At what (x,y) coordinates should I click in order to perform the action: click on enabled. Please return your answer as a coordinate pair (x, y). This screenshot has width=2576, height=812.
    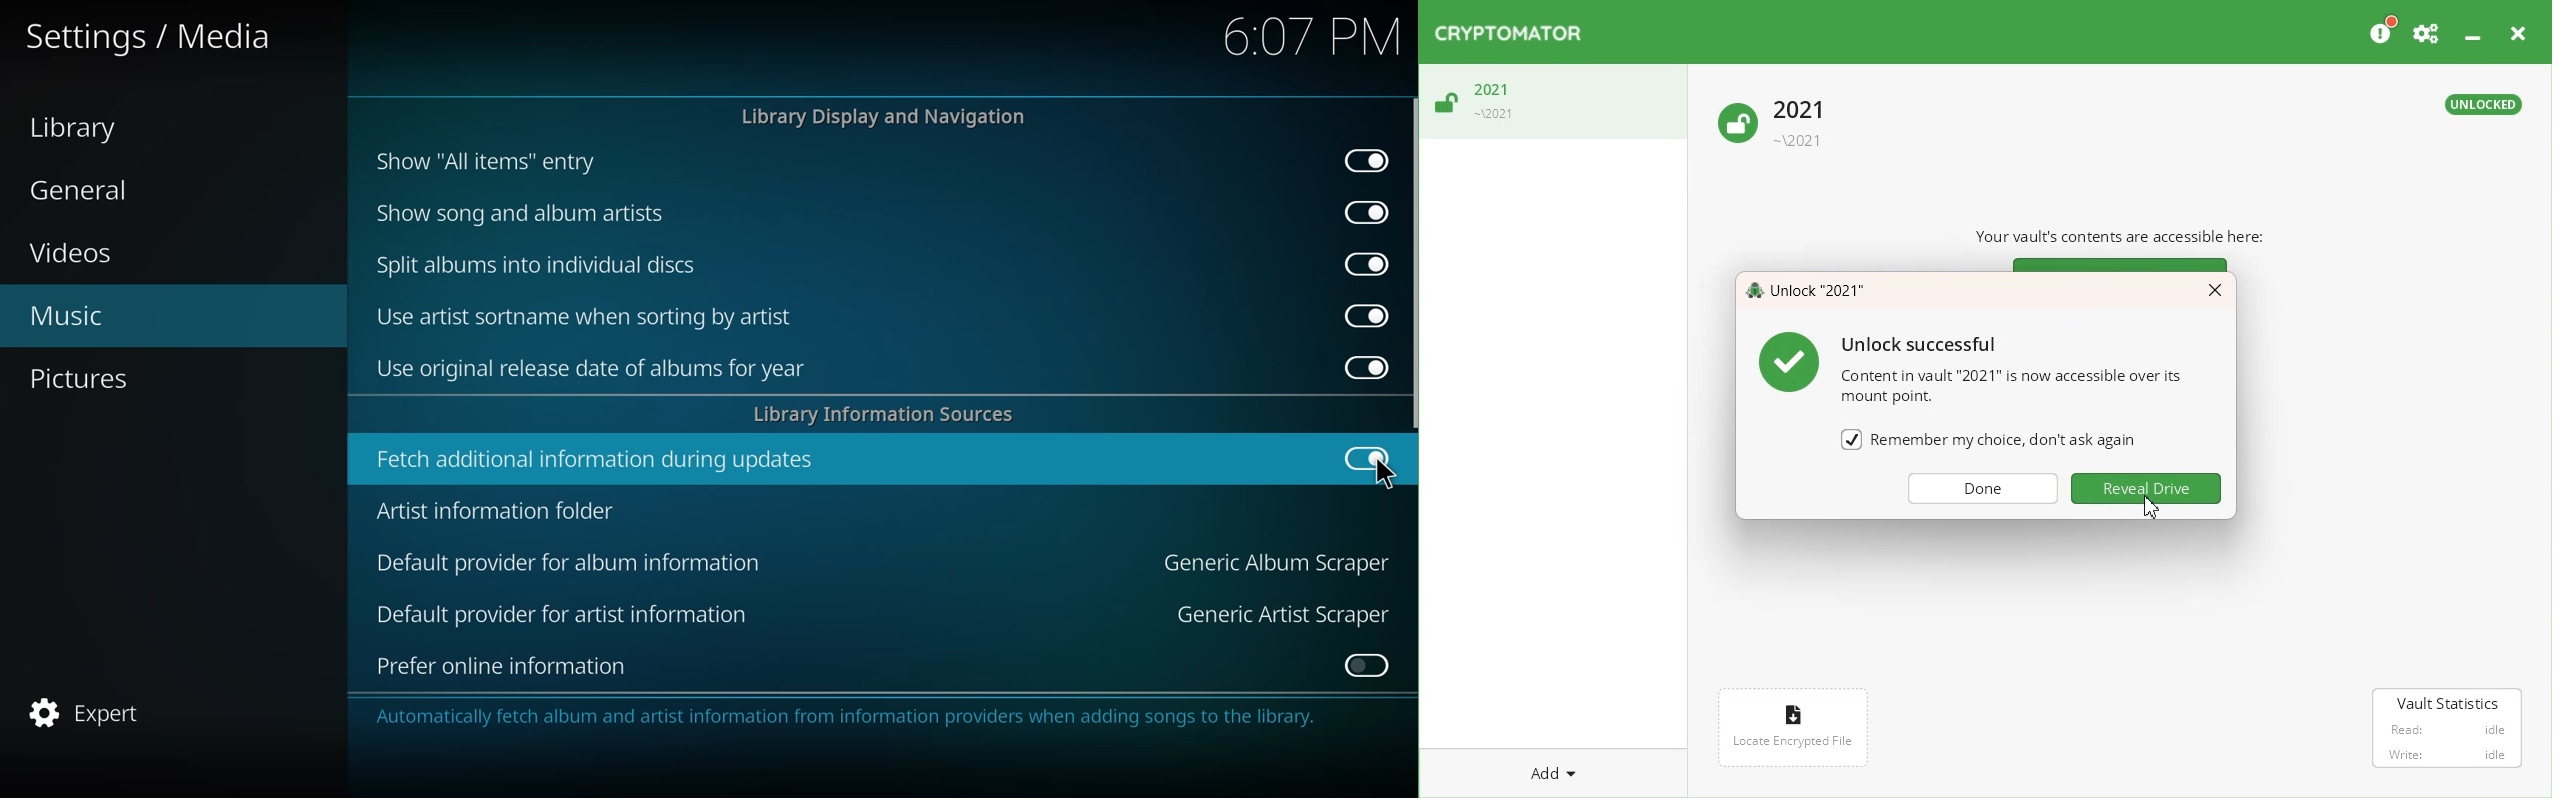
    Looking at the image, I should click on (1363, 316).